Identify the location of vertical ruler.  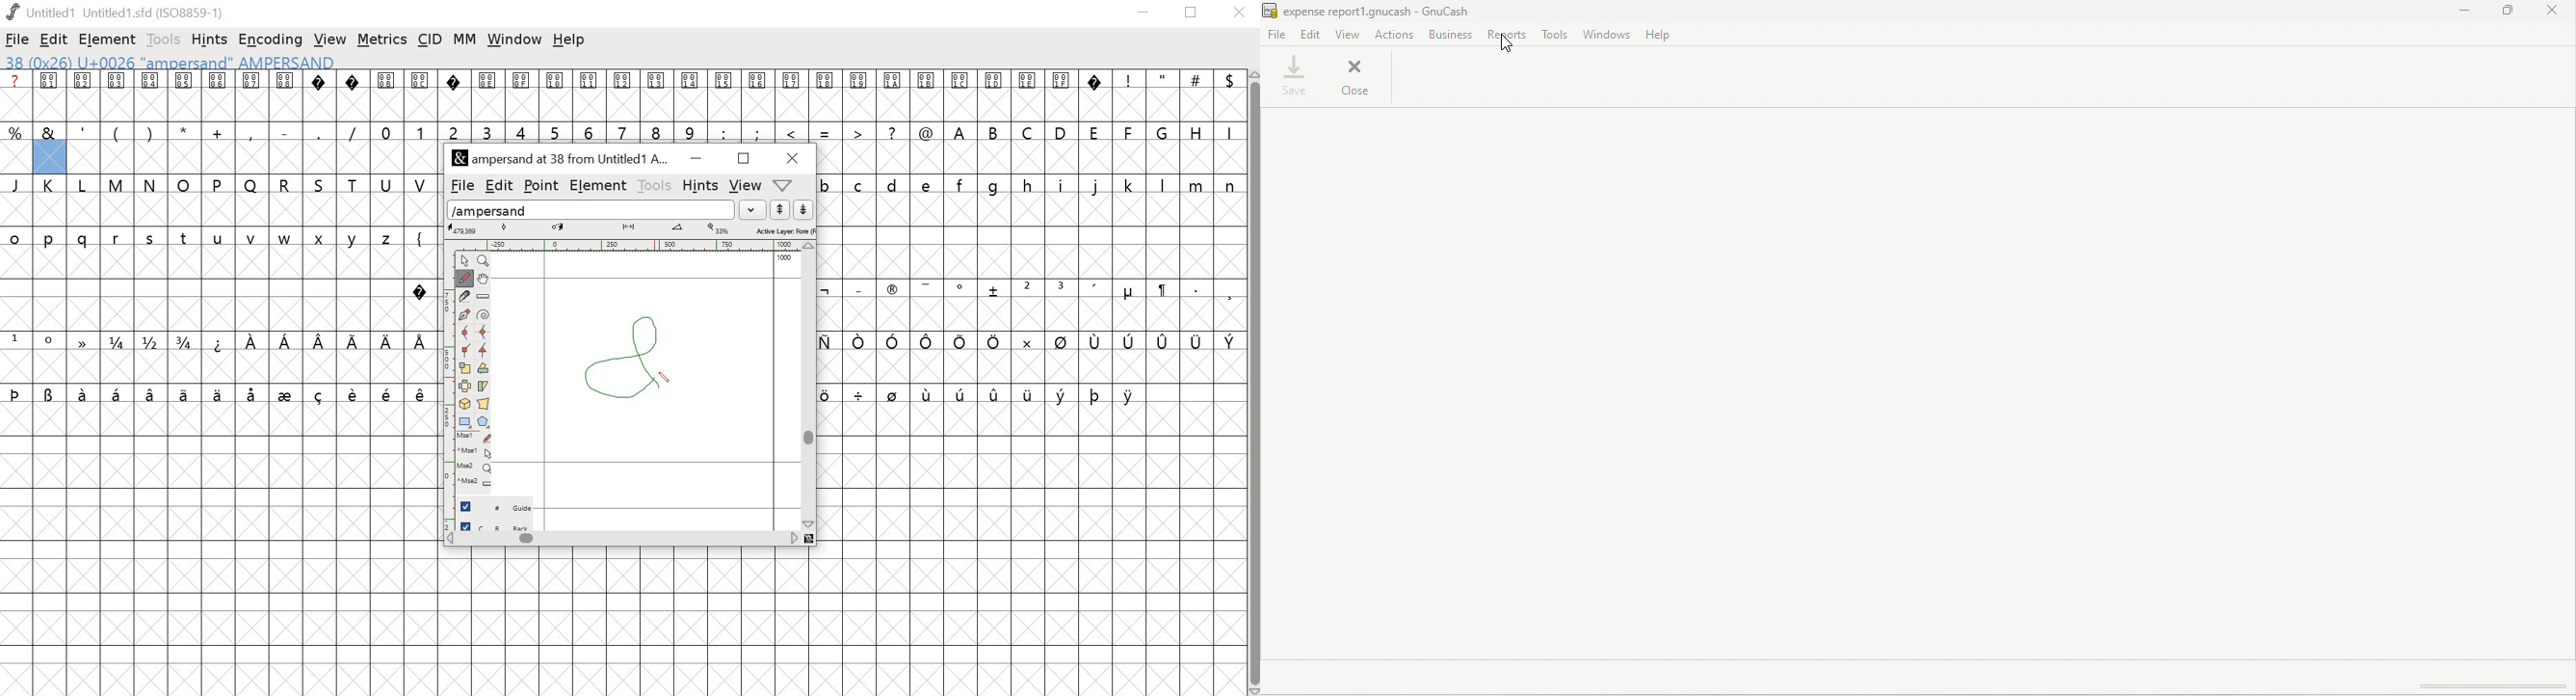
(442, 387).